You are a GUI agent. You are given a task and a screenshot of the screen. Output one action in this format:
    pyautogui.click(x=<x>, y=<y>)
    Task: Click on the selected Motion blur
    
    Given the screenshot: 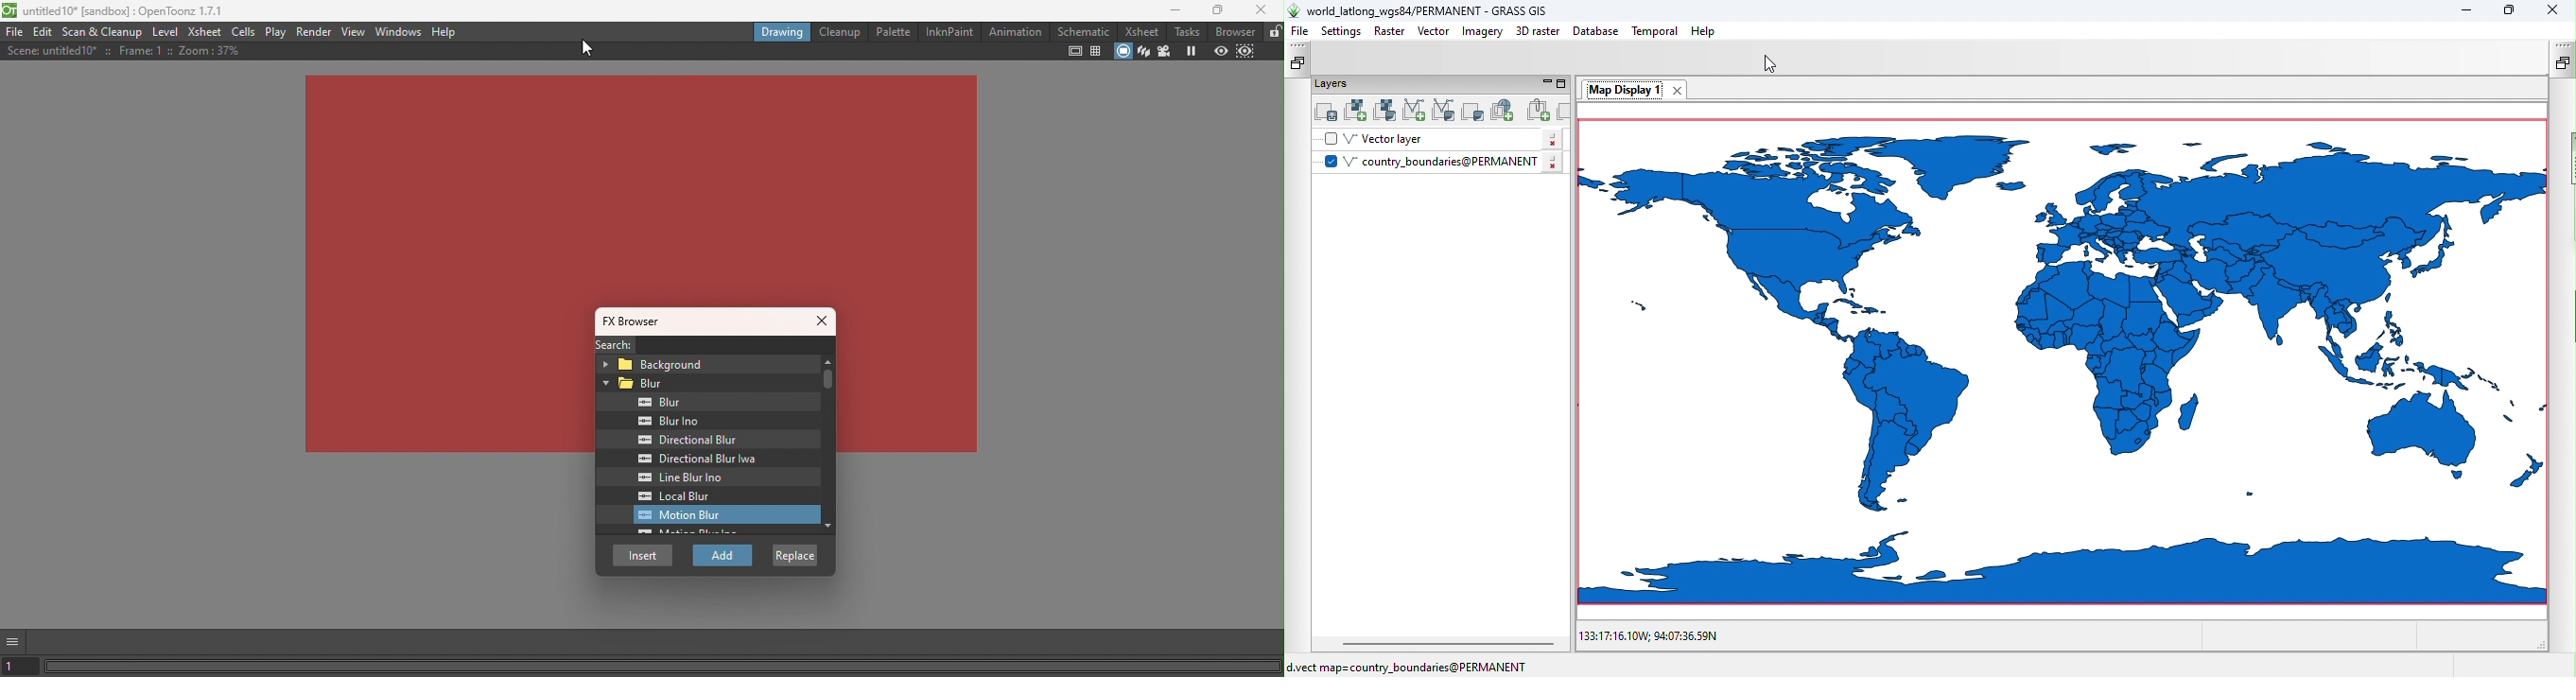 What is the action you would take?
    pyautogui.click(x=720, y=515)
    